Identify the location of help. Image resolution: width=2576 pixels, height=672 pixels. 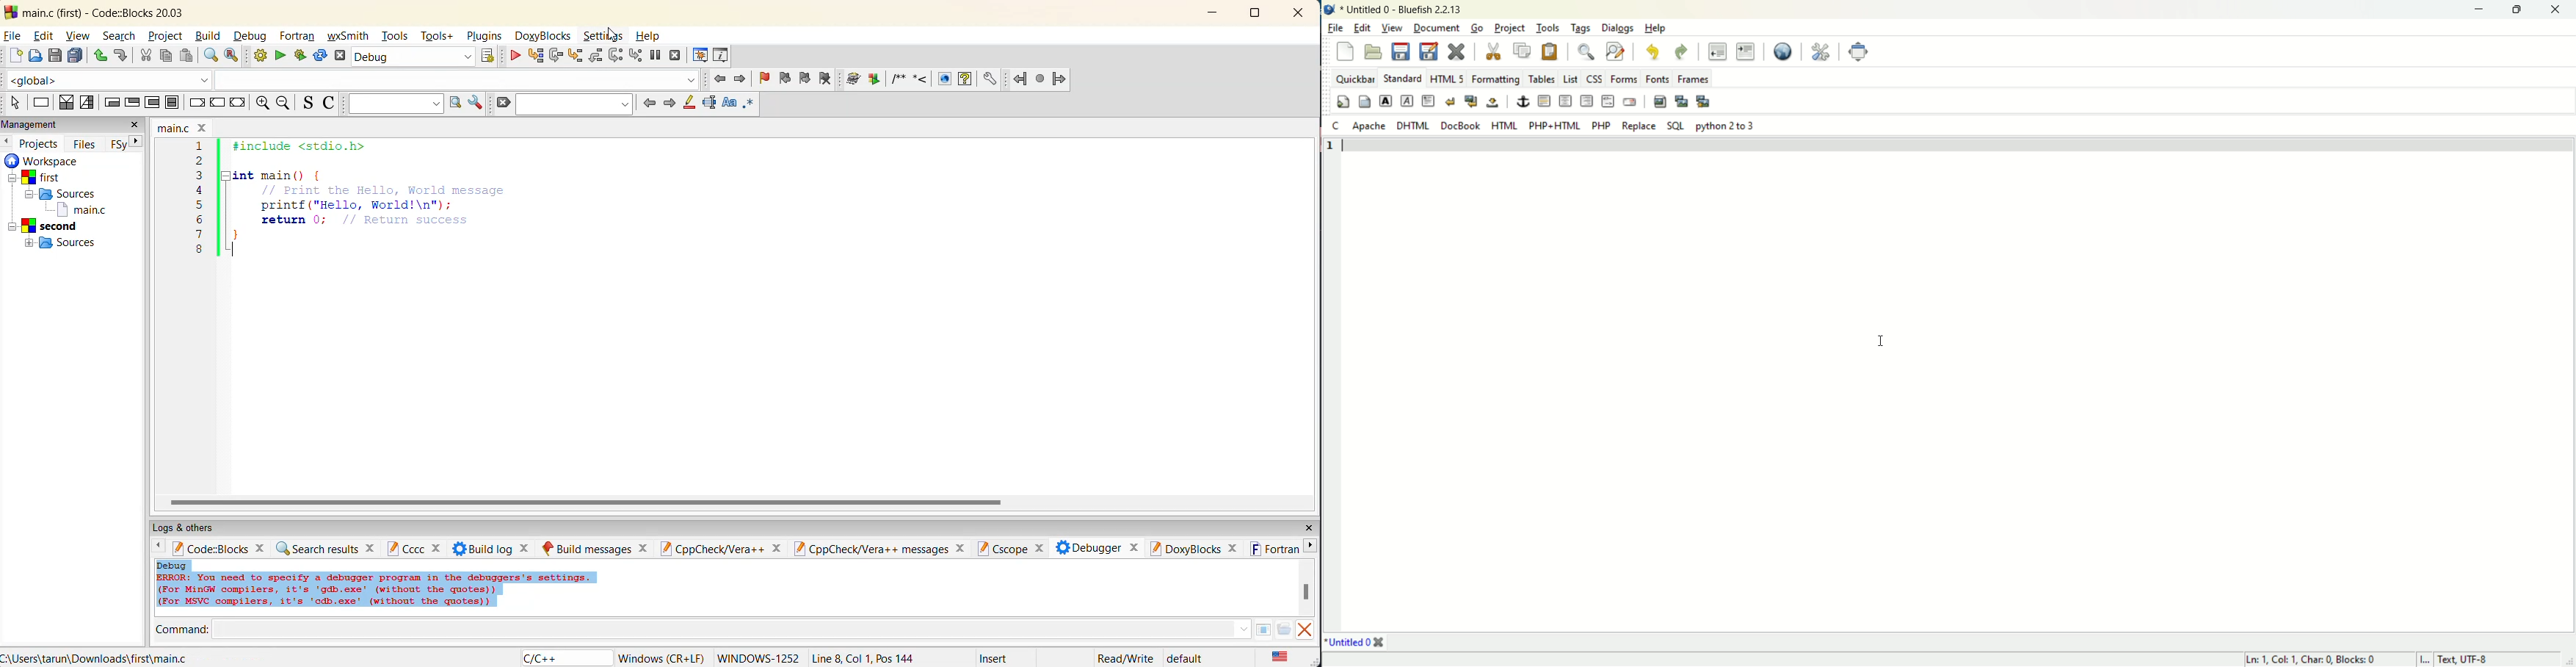
(1656, 28).